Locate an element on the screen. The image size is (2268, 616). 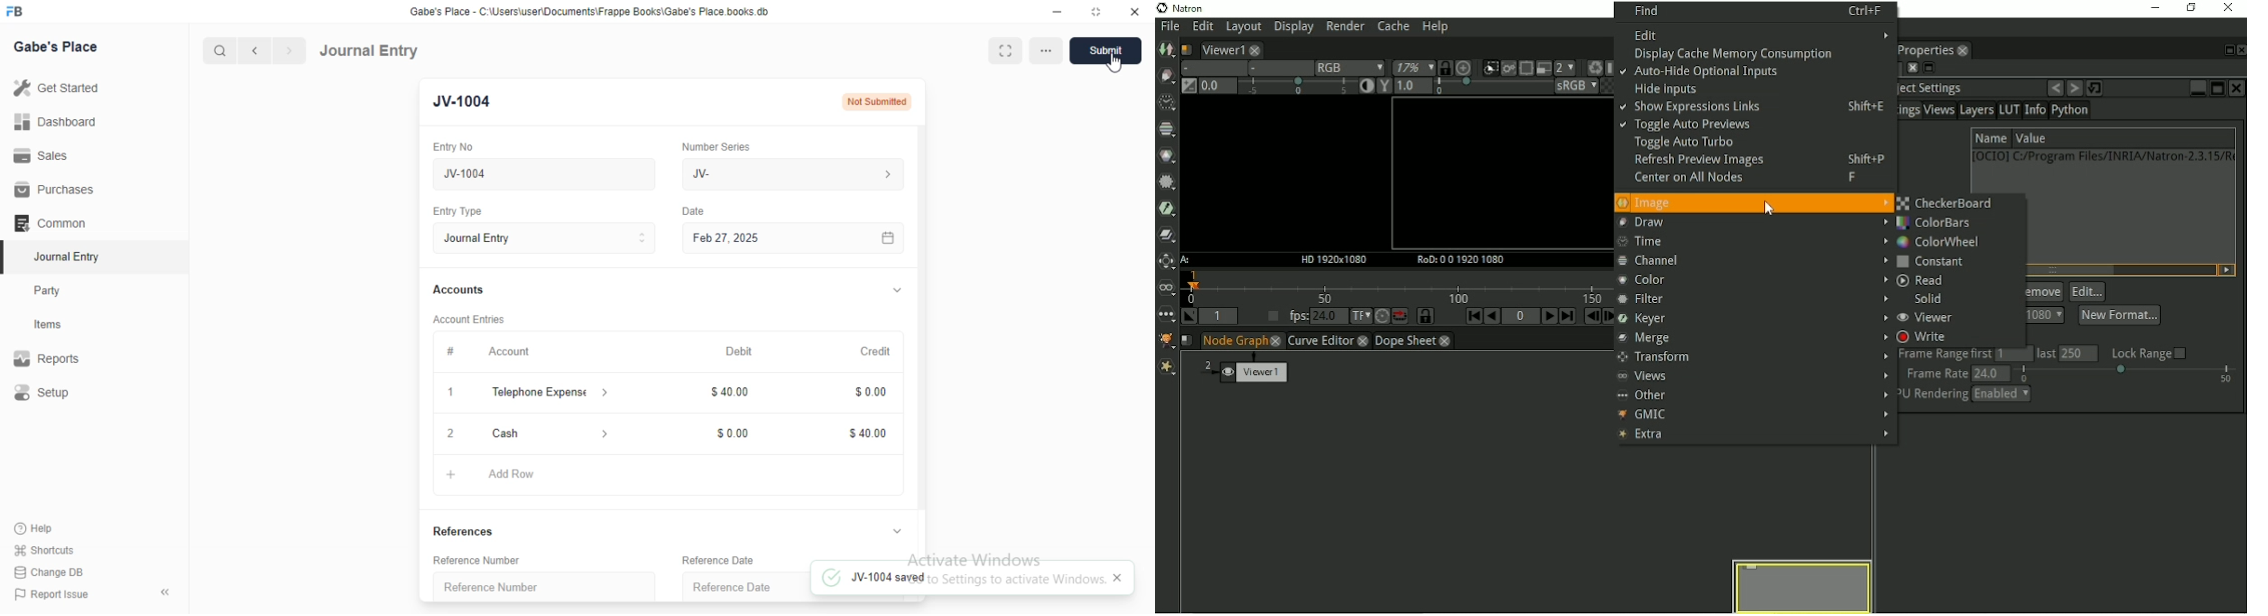
cursor is located at coordinates (1112, 66).